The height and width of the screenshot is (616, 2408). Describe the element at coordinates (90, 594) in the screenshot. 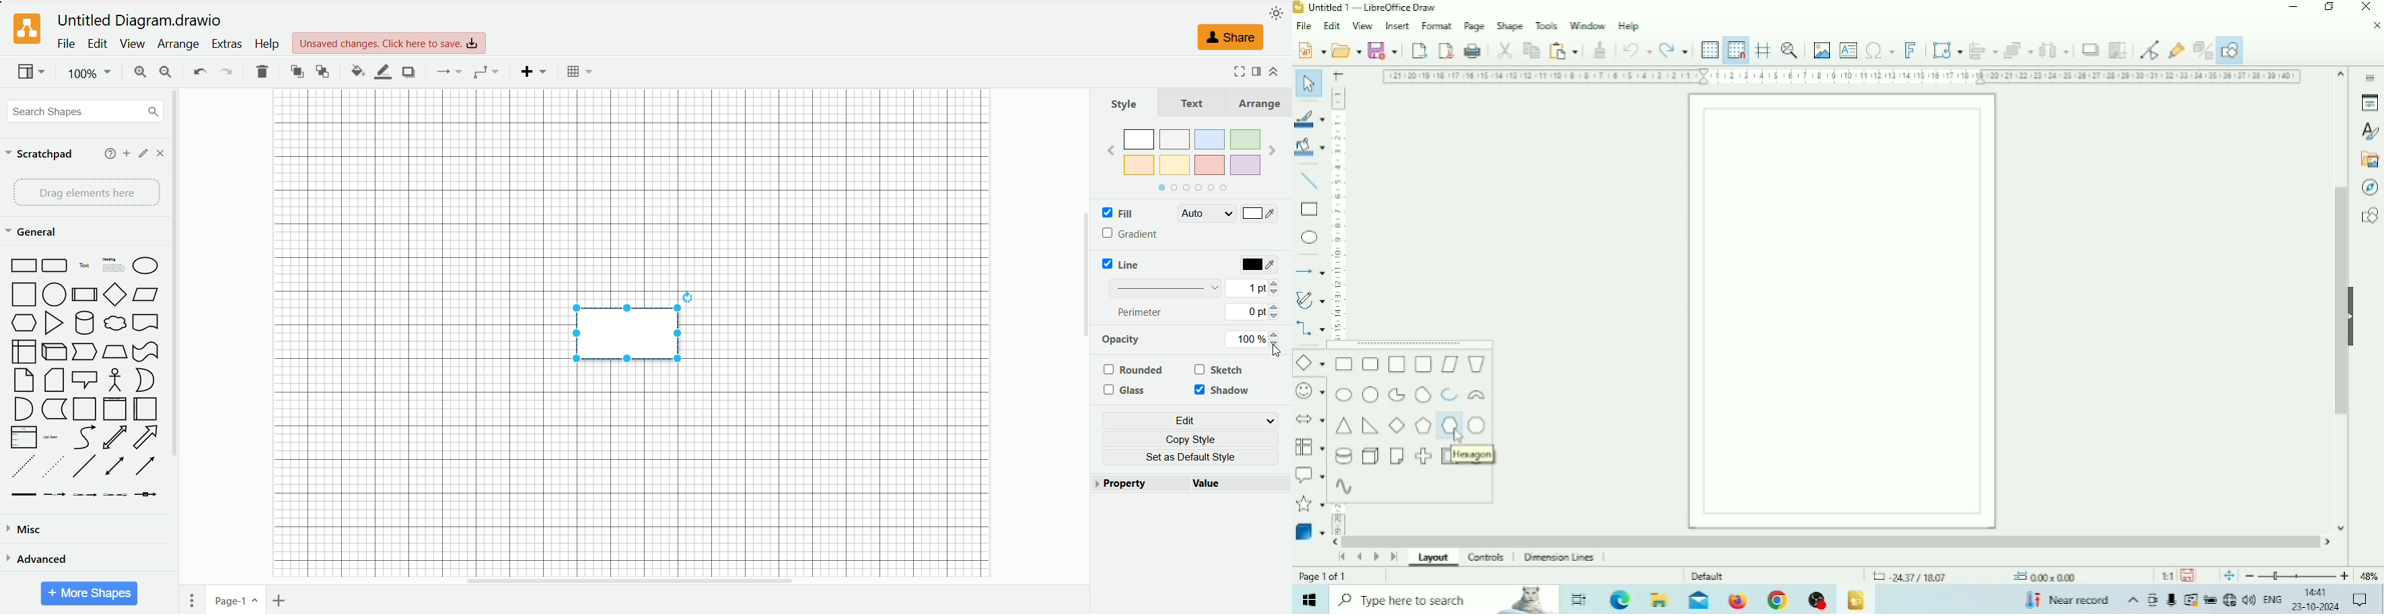

I see `more shapes` at that location.